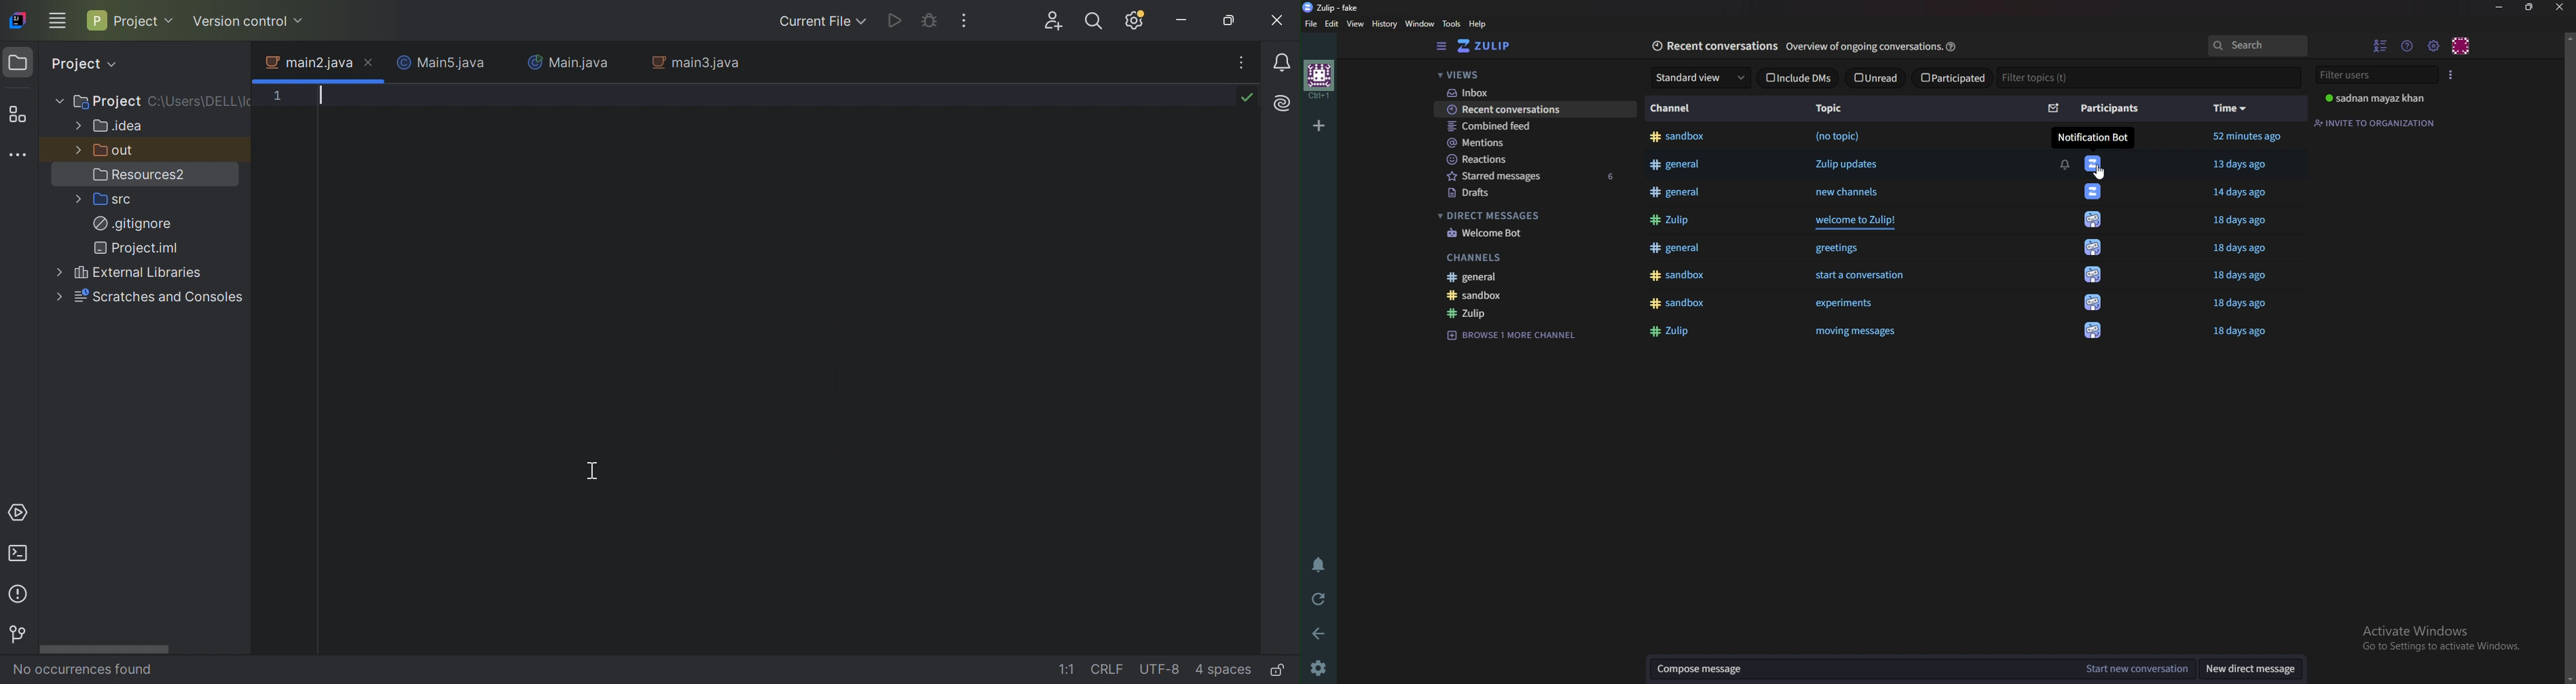  What do you see at coordinates (1864, 47) in the screenshot?
I see `Overview of ongoing conversations` at bounding box center [1864, 47].